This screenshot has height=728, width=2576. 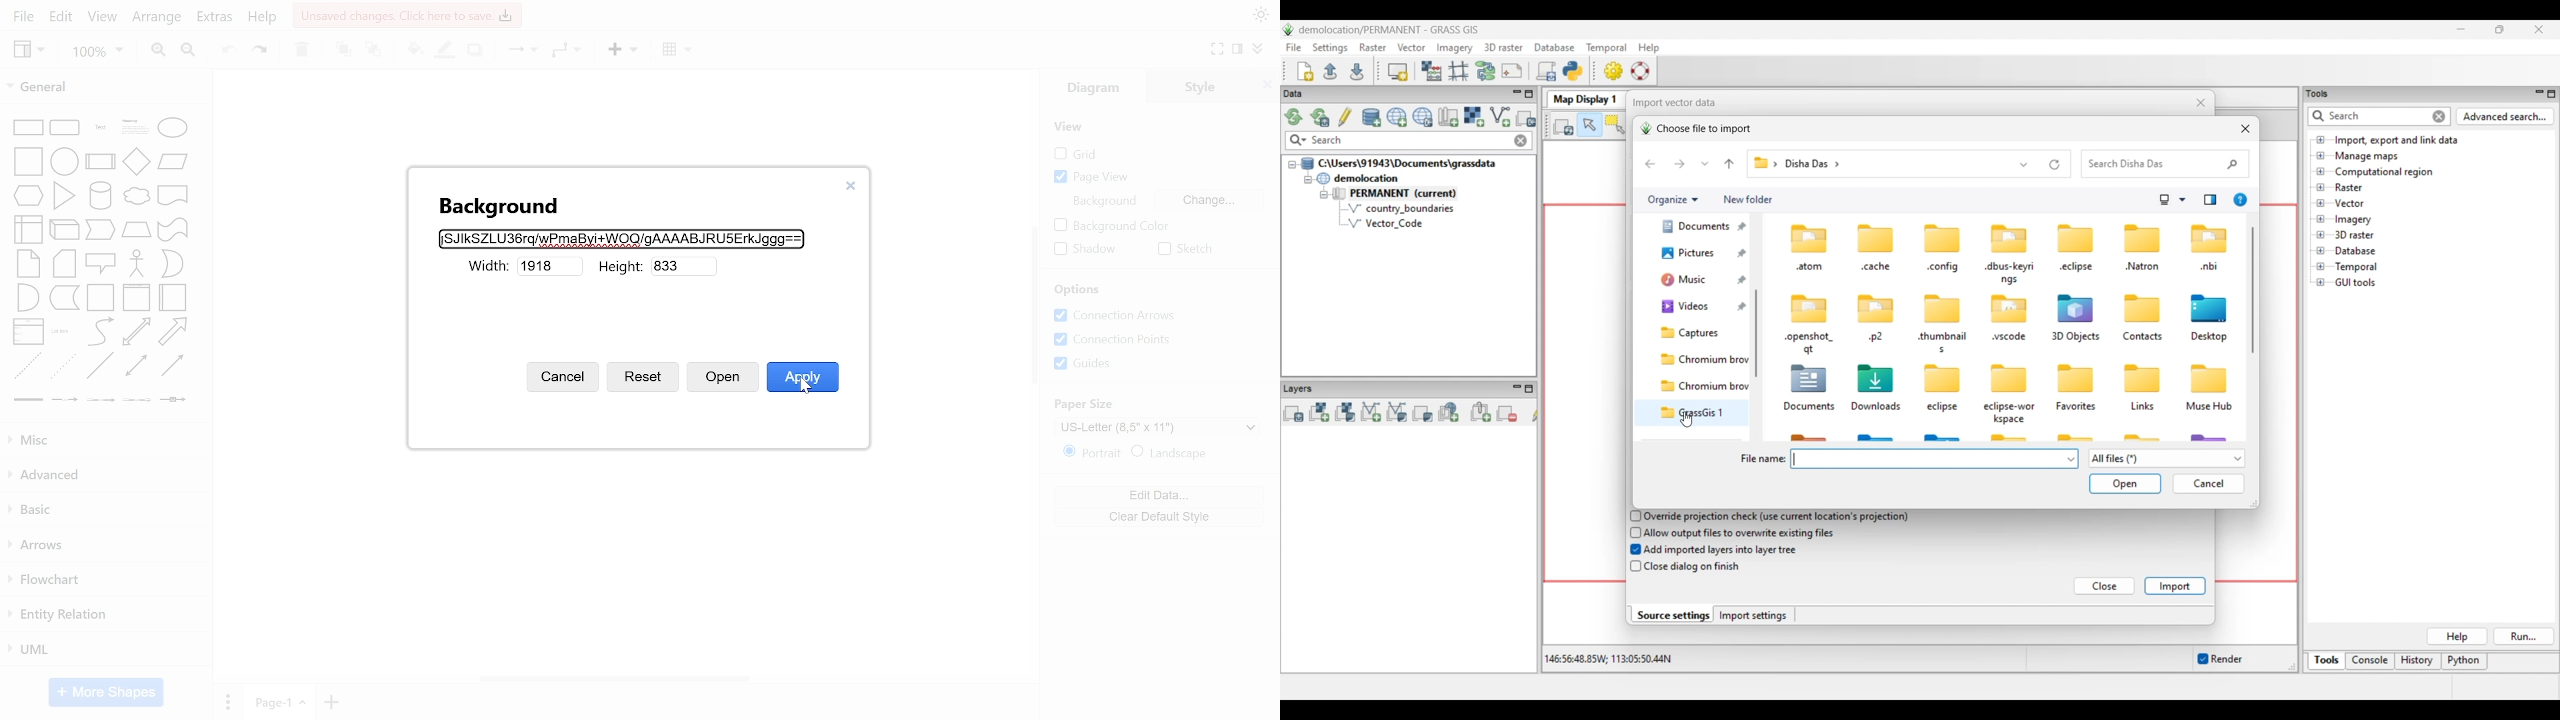 What do you see at coordinates (1119, 316) in the screenshot?
I see `connection arrows` at bounding box center [1119, 316].